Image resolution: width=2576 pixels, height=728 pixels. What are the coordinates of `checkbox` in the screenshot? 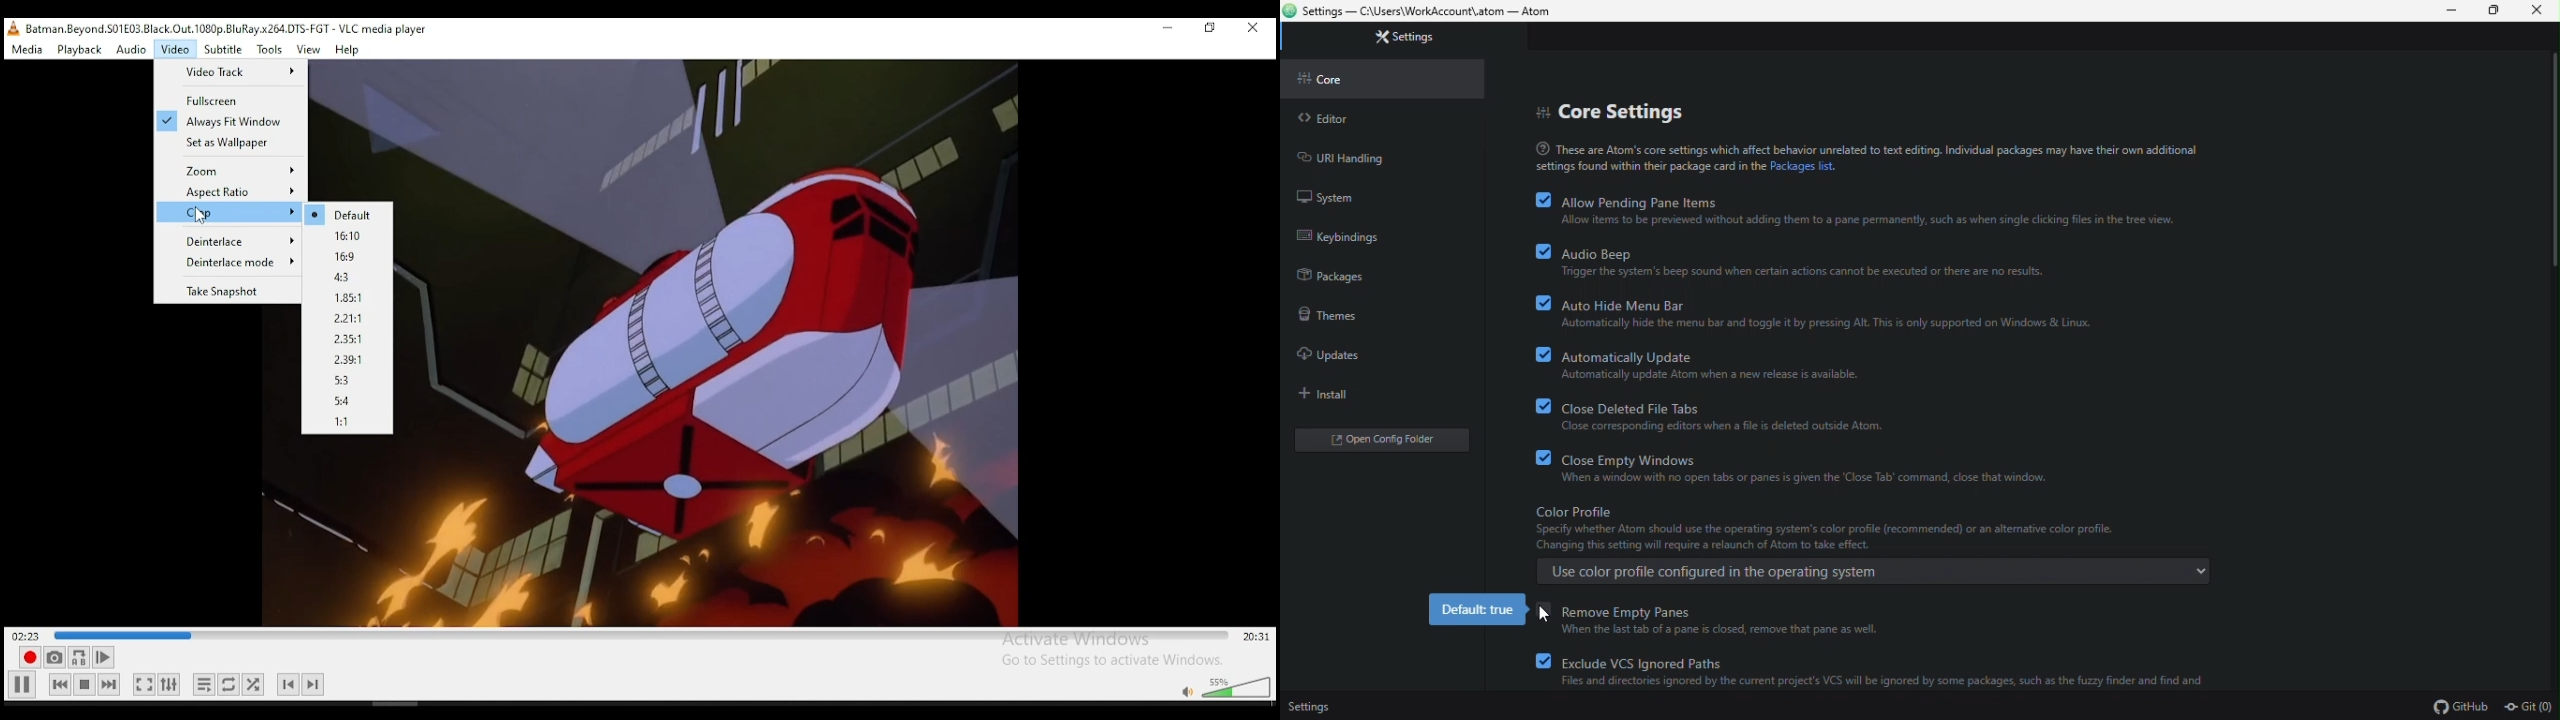 It's located at (1539, 660).